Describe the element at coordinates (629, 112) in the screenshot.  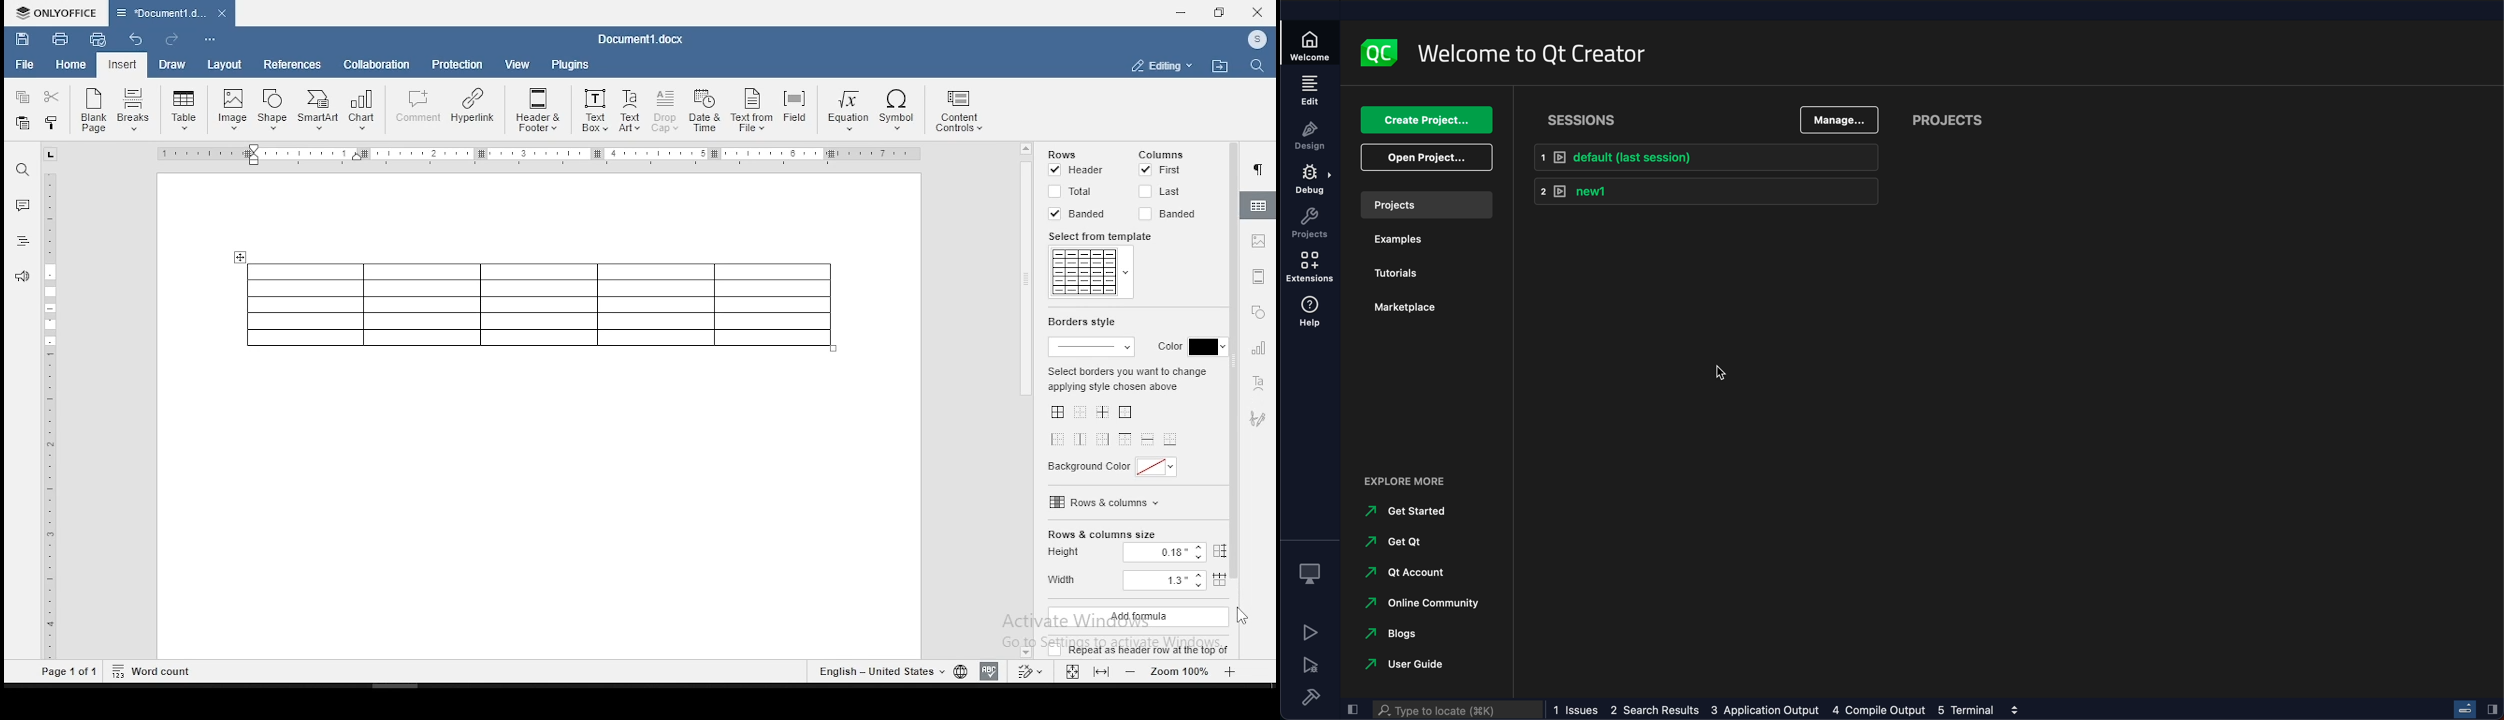
I see `TextArt` at that location.